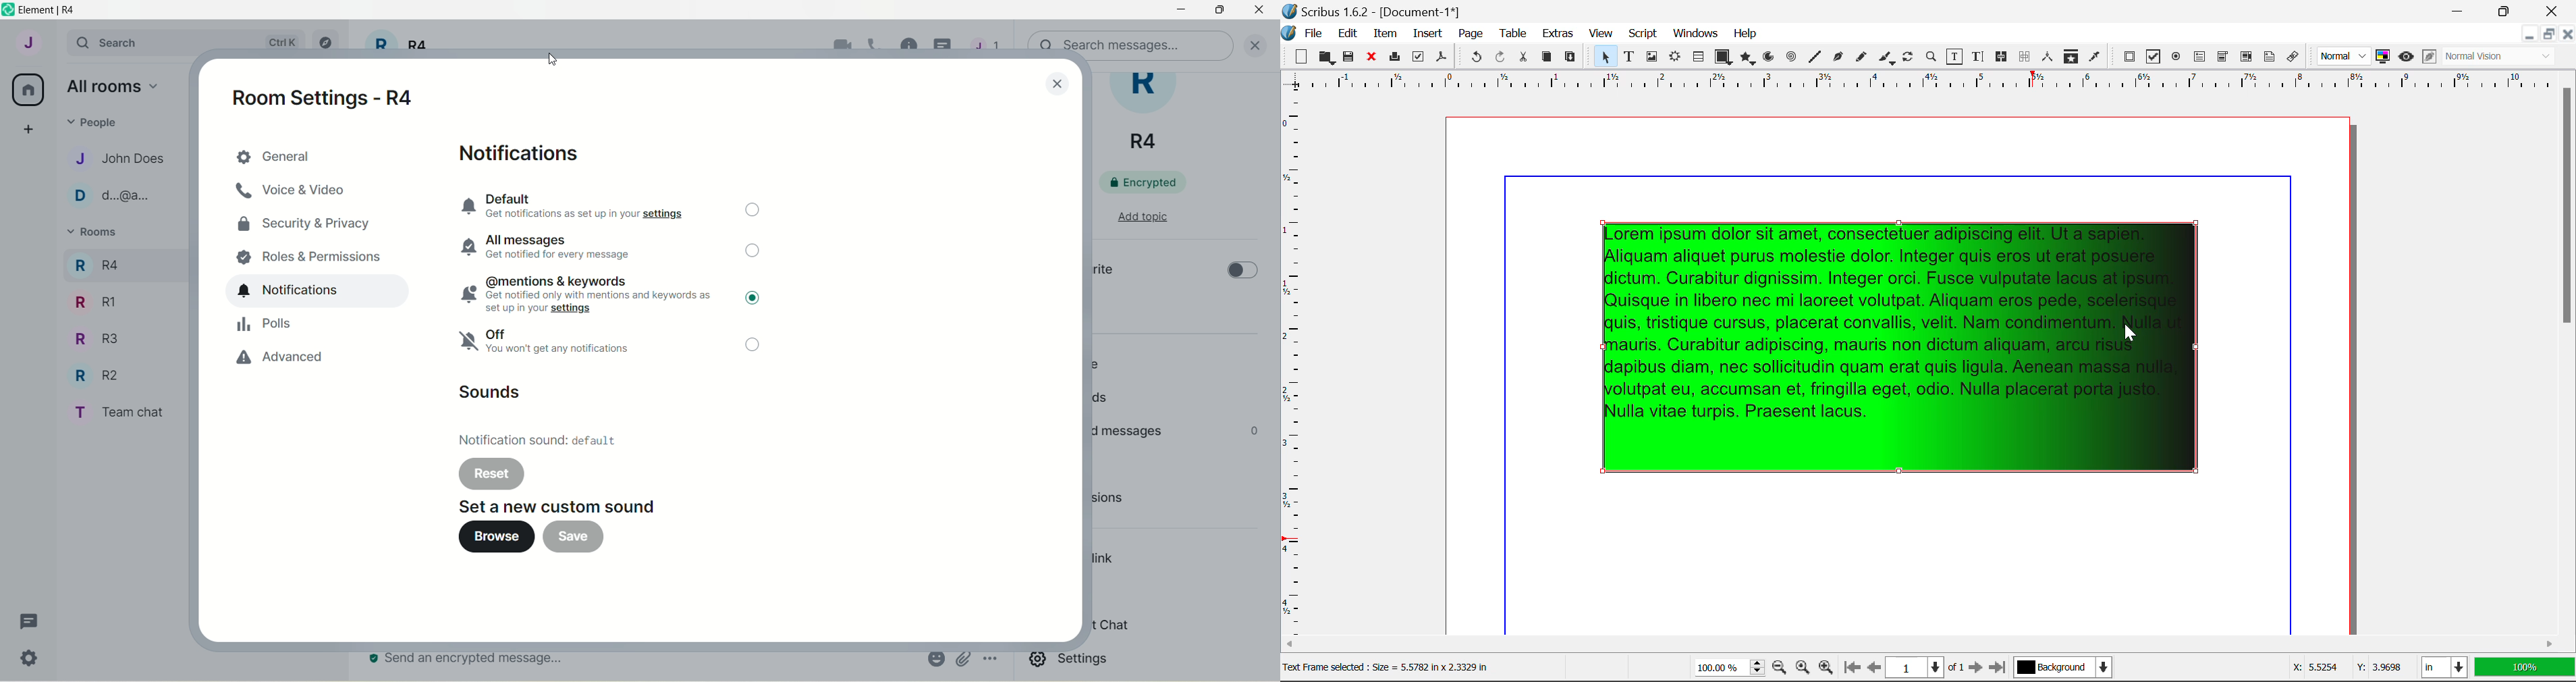 Image resolution: width=2576 pixels, height=700 pixels. What do you see at coordinates (31, 661) in the screenshot?
I see `settings` at bounding box center [31, 661].